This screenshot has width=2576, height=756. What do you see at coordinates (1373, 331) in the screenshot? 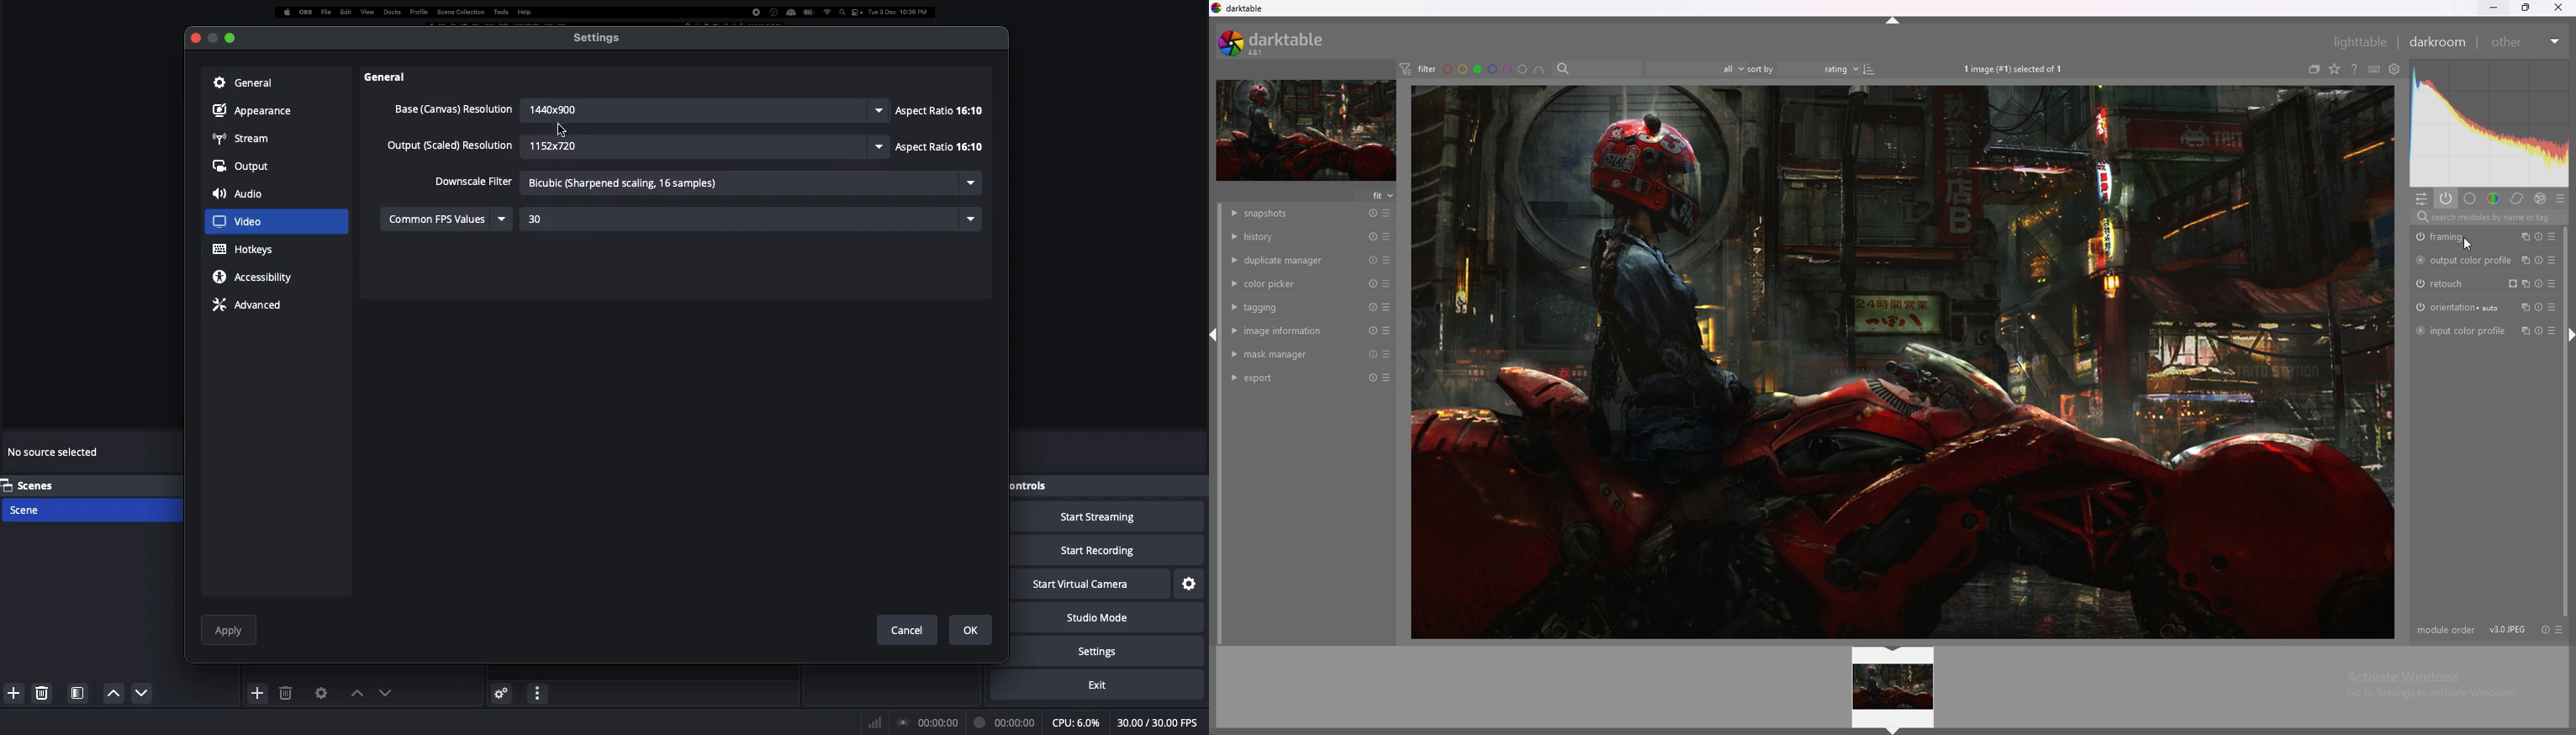
I see `reset` at bounding box center [1373, 331].